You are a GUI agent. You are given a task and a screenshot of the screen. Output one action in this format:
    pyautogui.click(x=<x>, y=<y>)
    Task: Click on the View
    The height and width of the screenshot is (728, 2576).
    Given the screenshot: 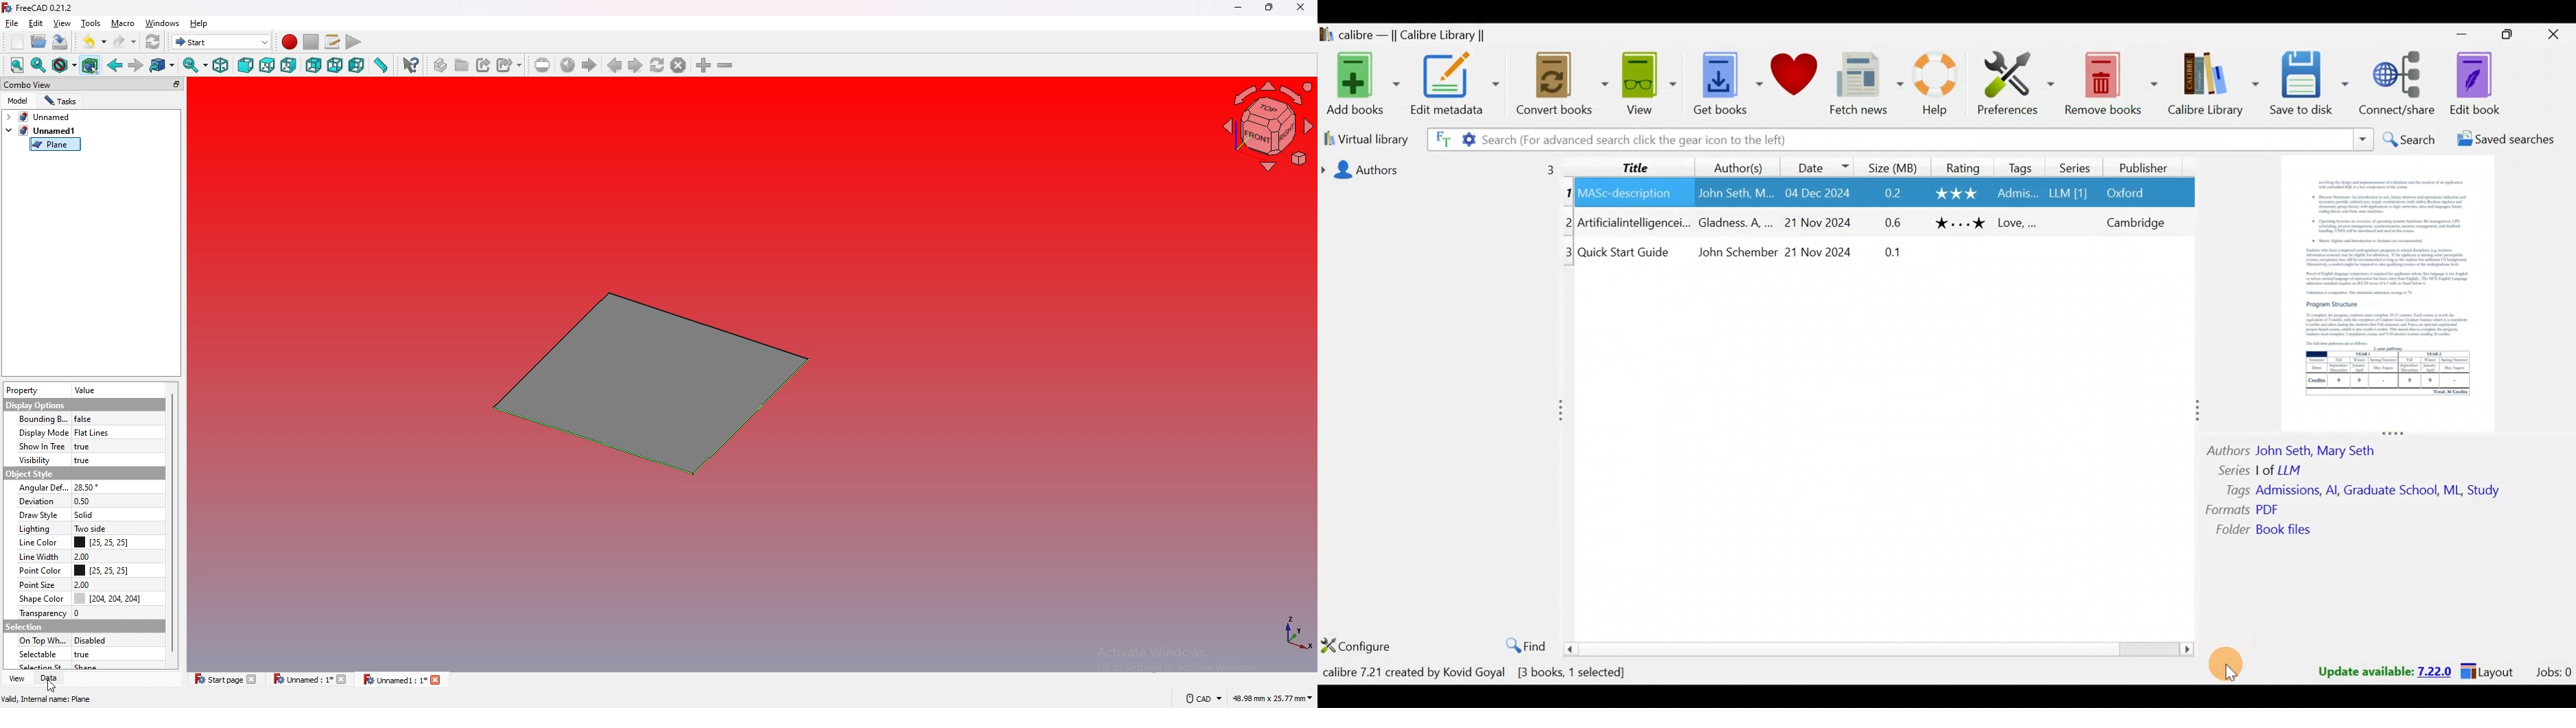 What is the action you would take?
    pyautogui.click(x=1649, y=84)
    